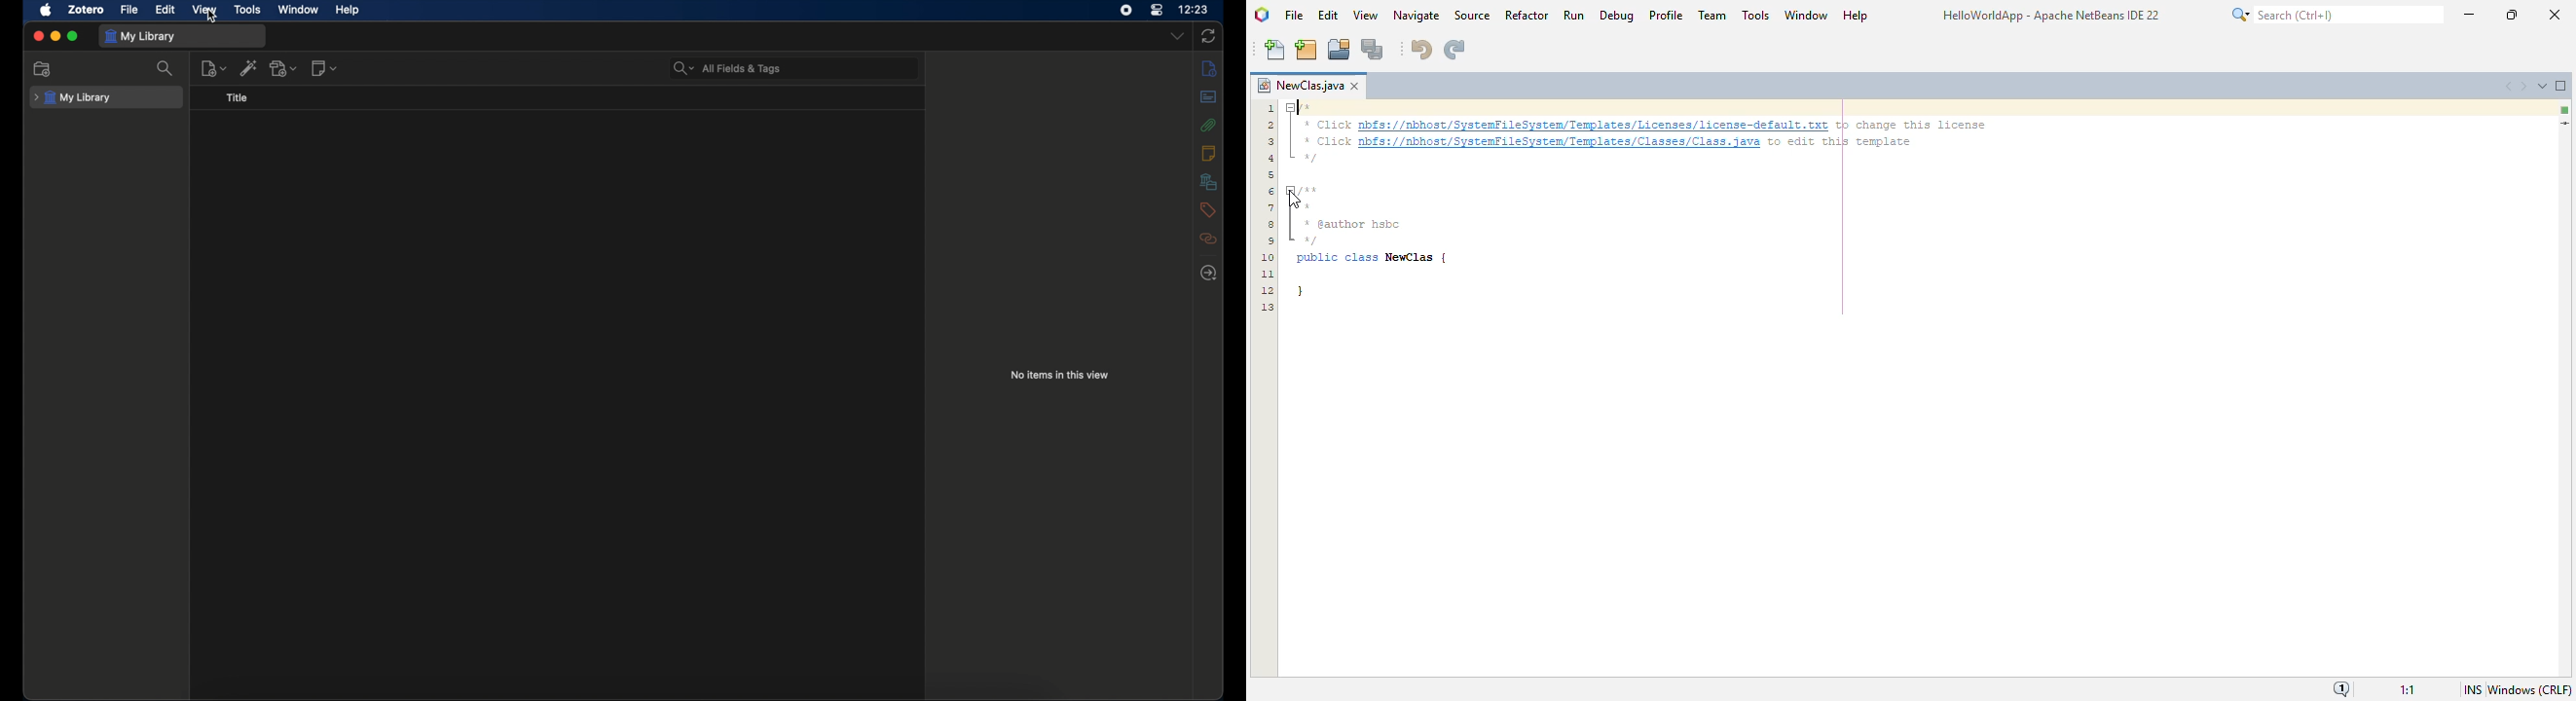  Describe the element at coordinates (213, 18) in the screenshot. I see `cursor` at that location.